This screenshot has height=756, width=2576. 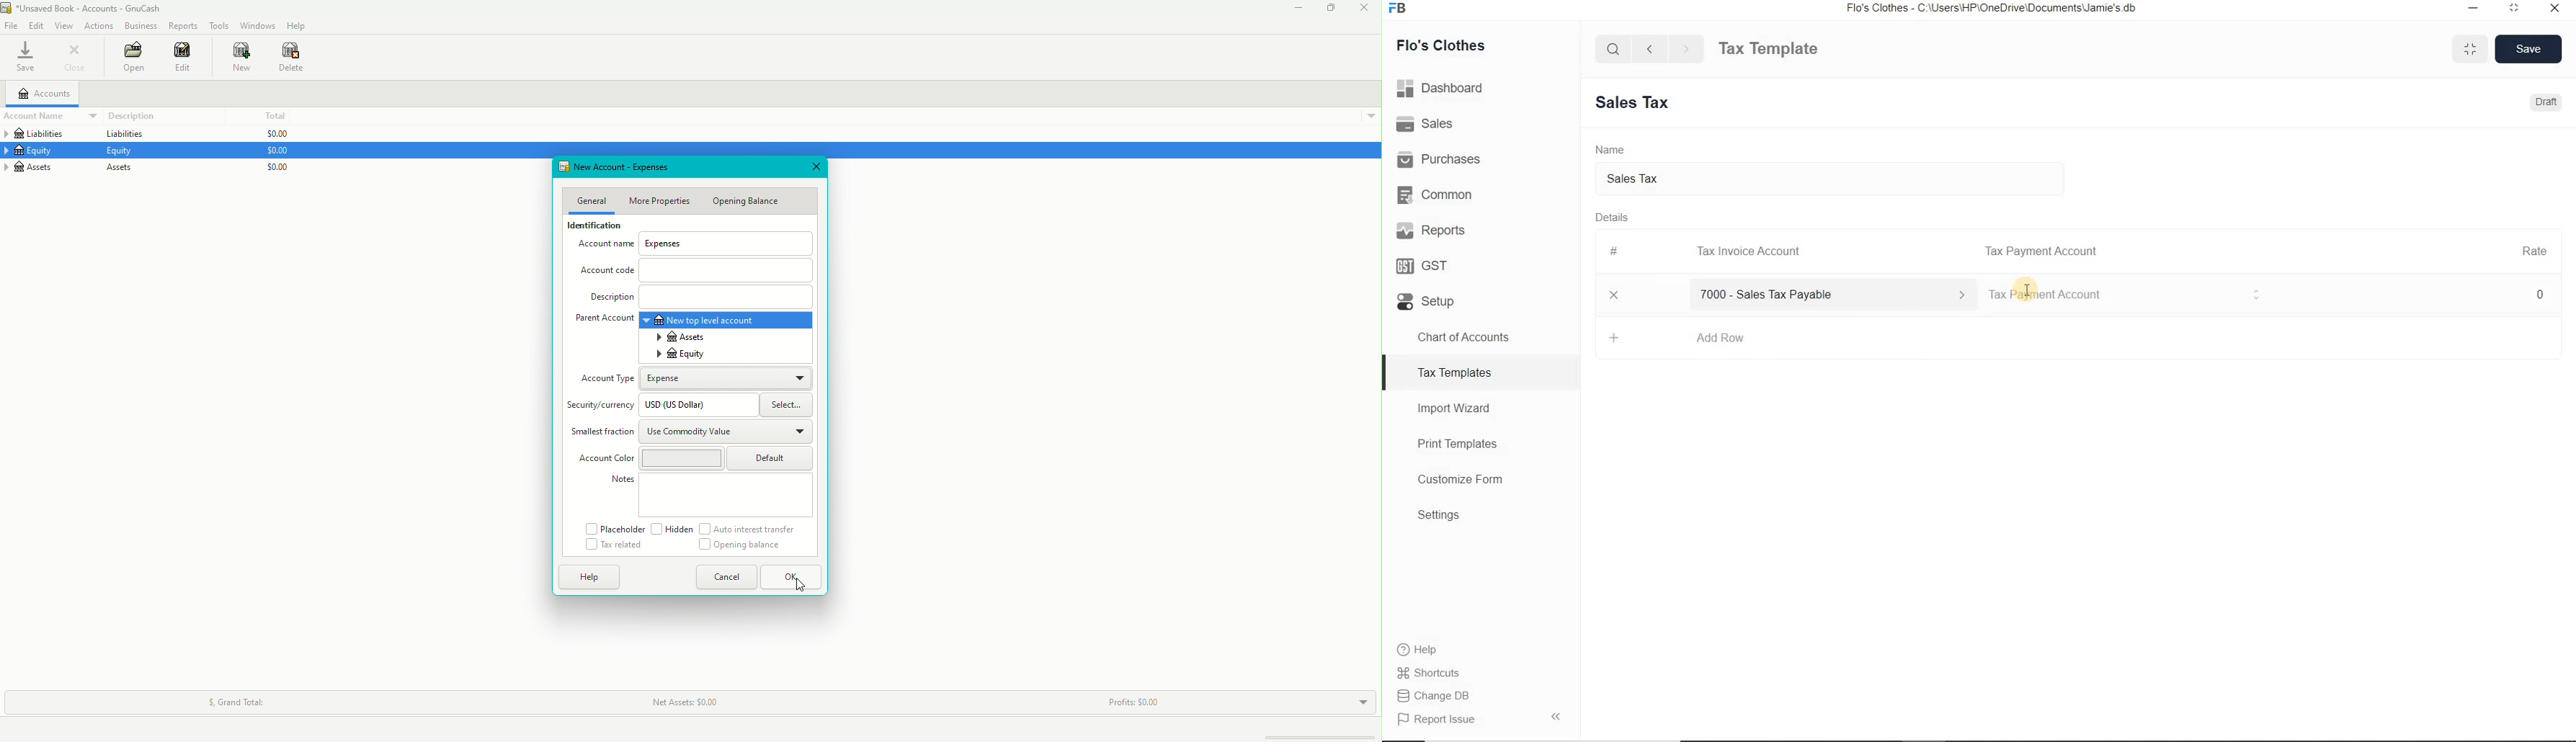 What do you see at coordinates (186, 58) in the screenshot?
I see `Edit` at bounding box center [186, 58].